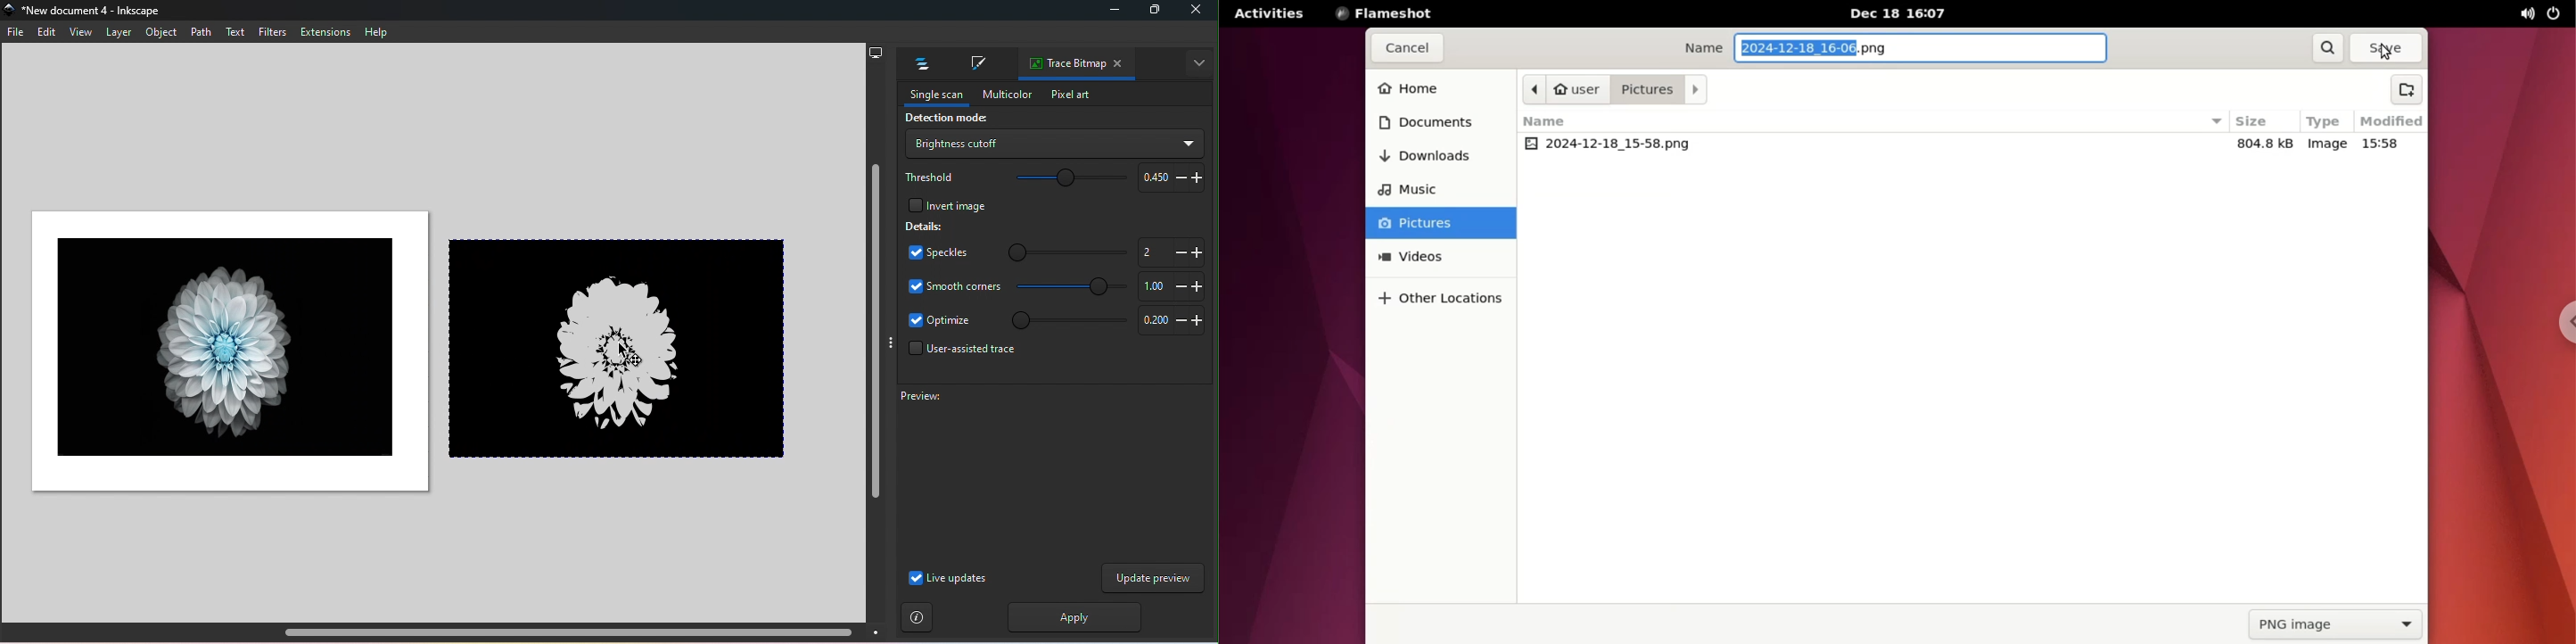  Describe the element at coordinates (1070, 617) in the screenshot. I see `Apply` at that location.